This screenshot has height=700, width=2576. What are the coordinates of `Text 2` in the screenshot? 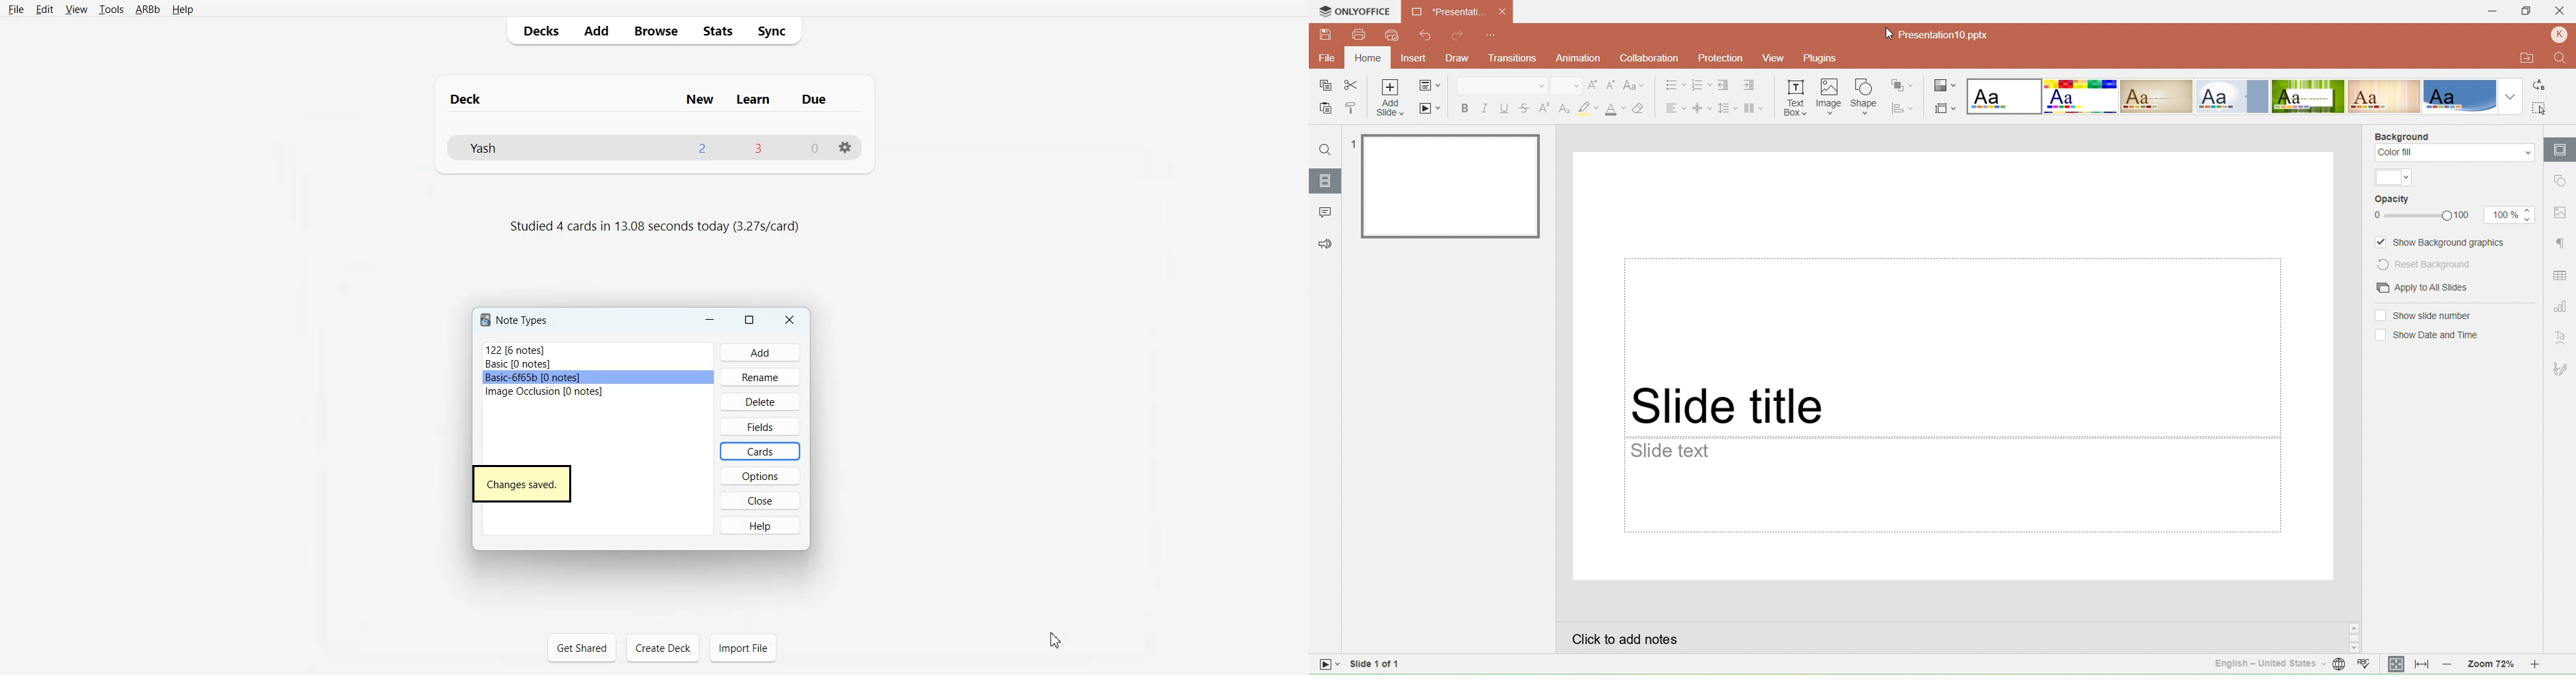 It's located at (653, 228).